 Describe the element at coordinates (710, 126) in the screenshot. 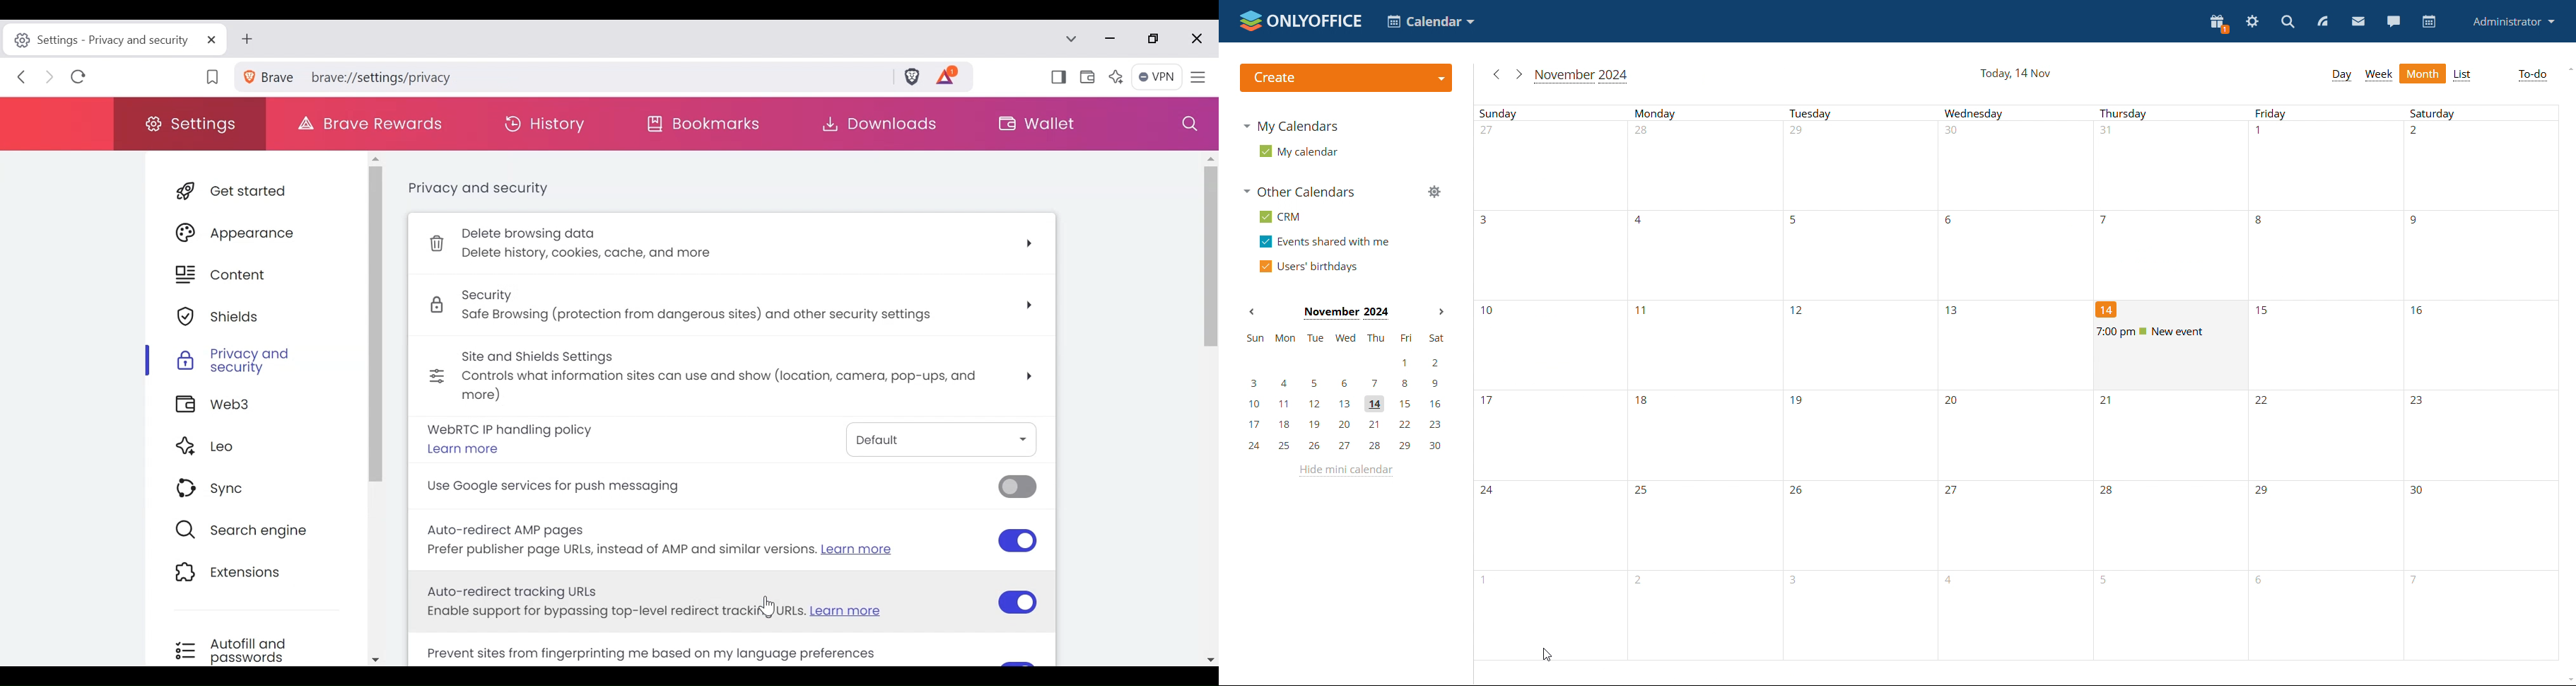

I see `Bookmarks` at that location.